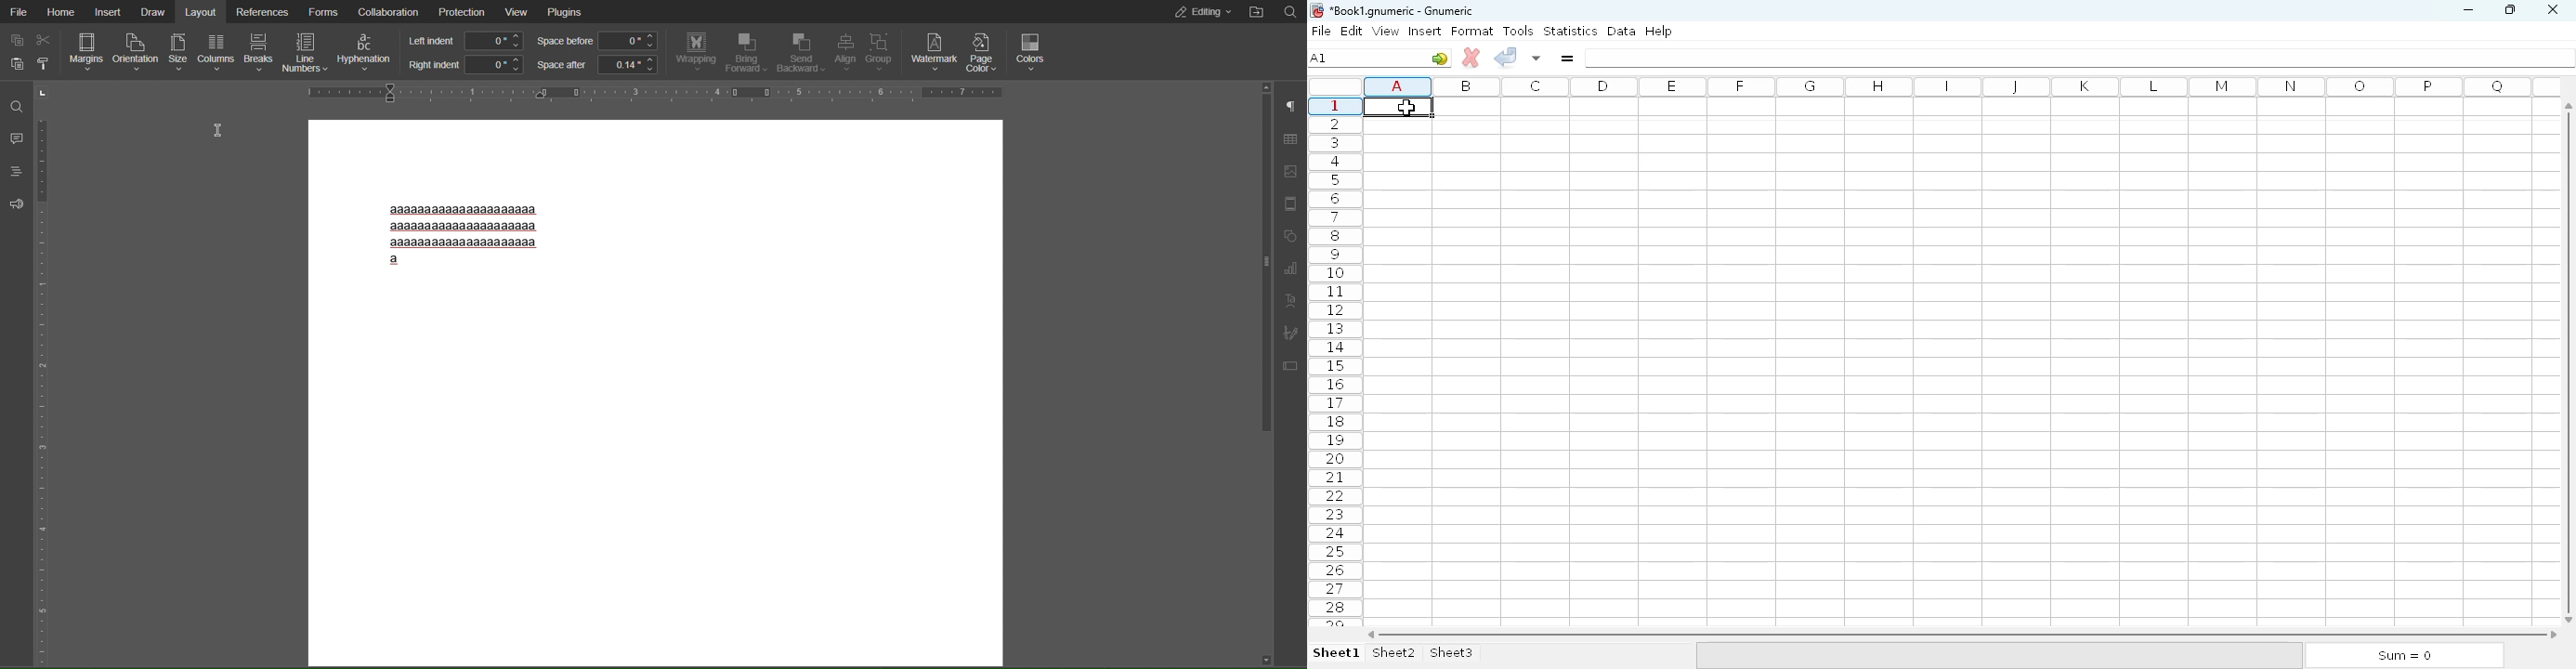 The width and height of the screenshot is (2576, 672). What do you see at coordinates (1406, 107) in the screenshot?
I see `Cursor` at bounding box center [1406, 107].